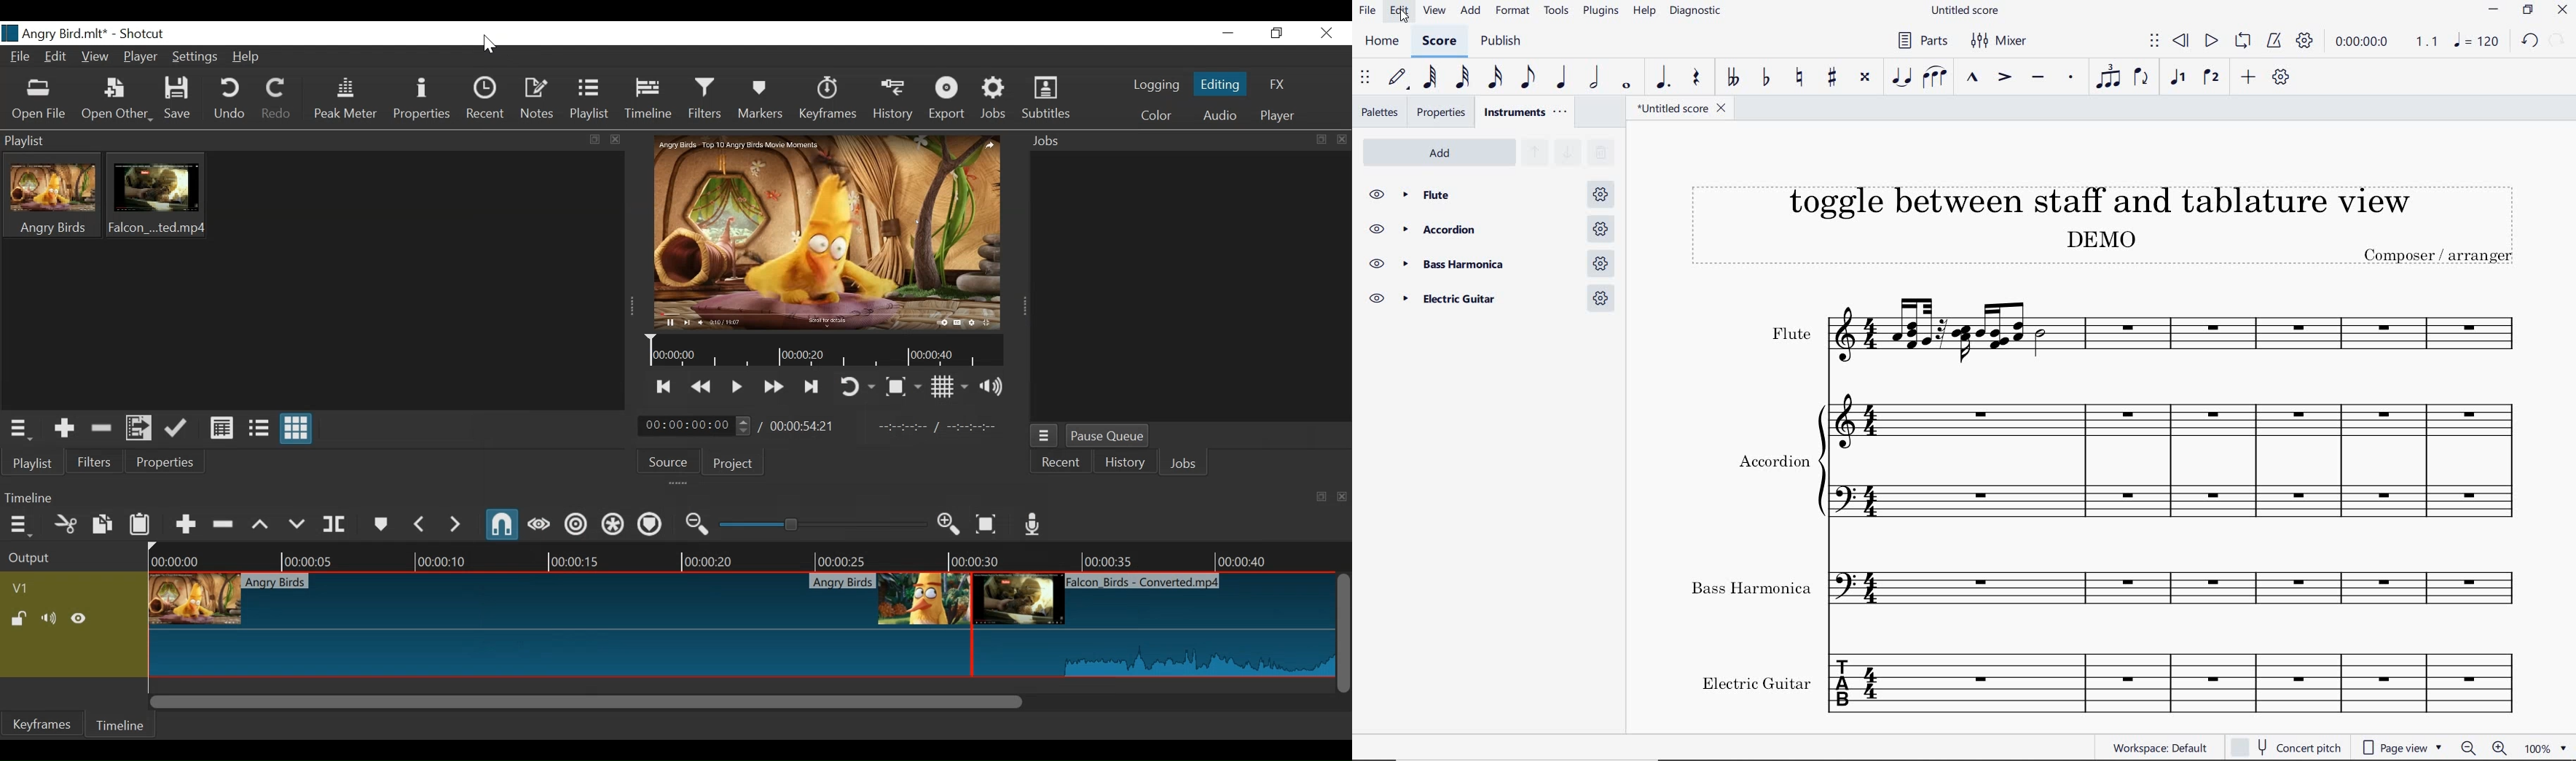  What do you see at coordinates (274, 99) in the screenshot?
I see `Redo` at bounding box center [274, 99].